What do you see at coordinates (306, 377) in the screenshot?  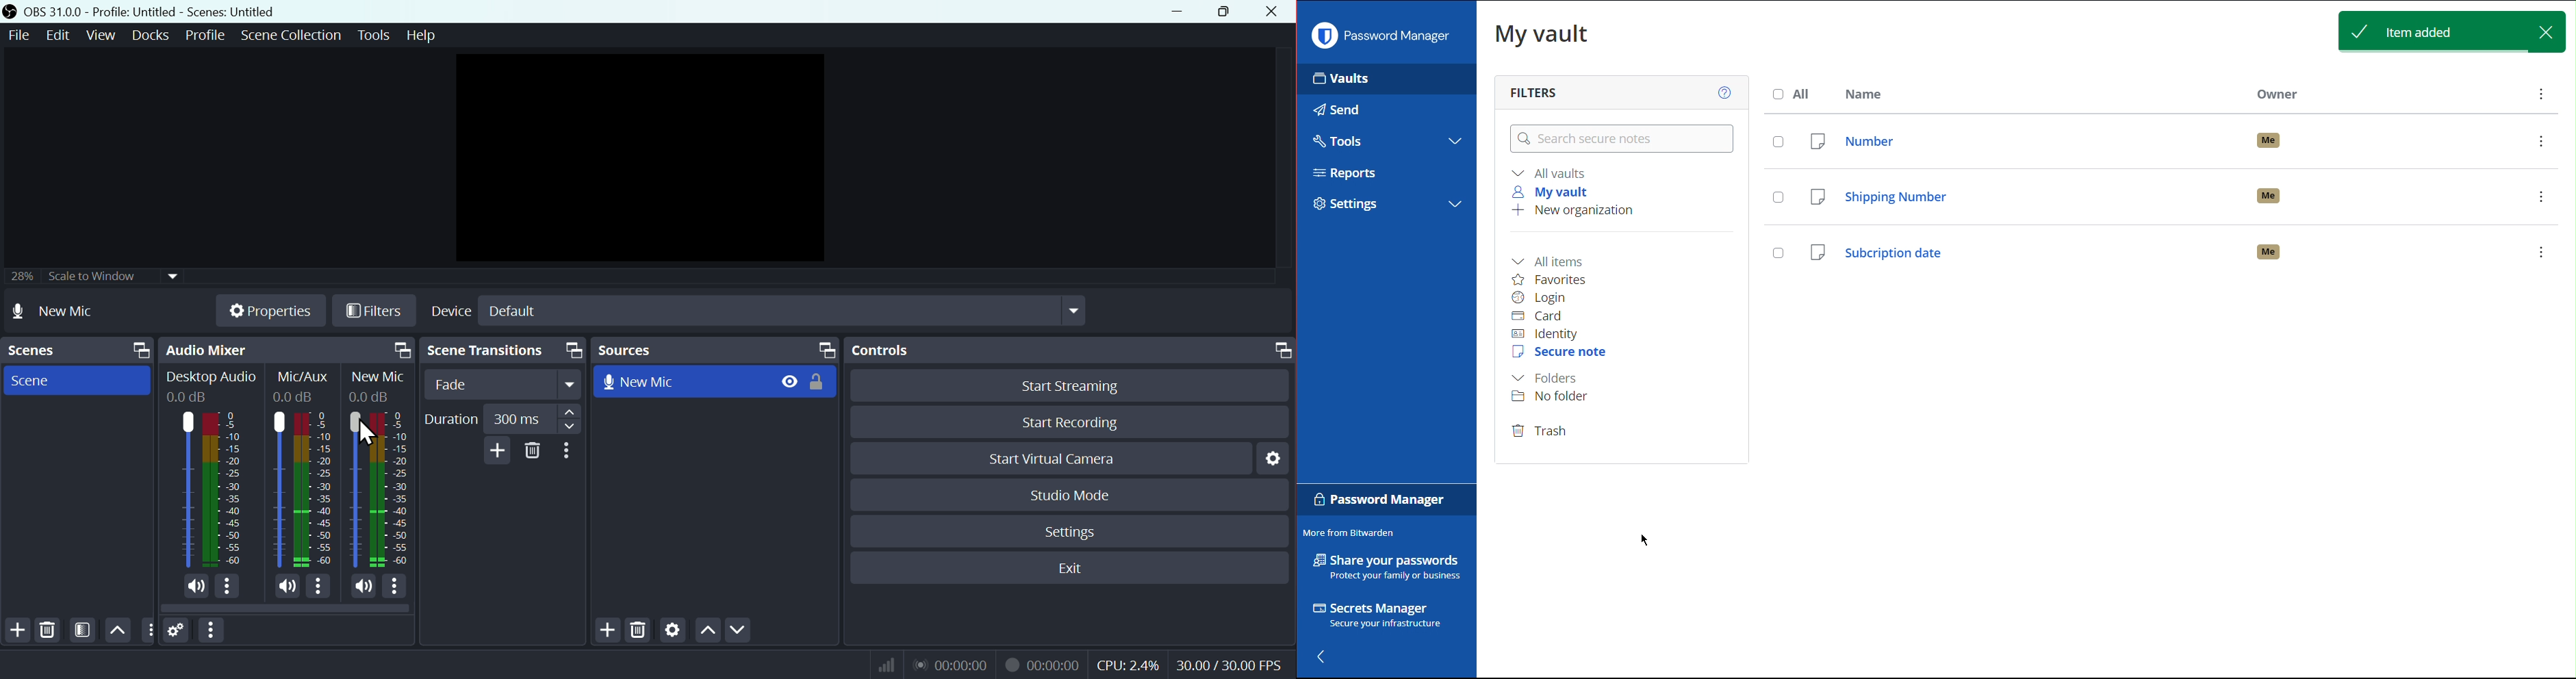 I see `` at bounding box center [306, 377].